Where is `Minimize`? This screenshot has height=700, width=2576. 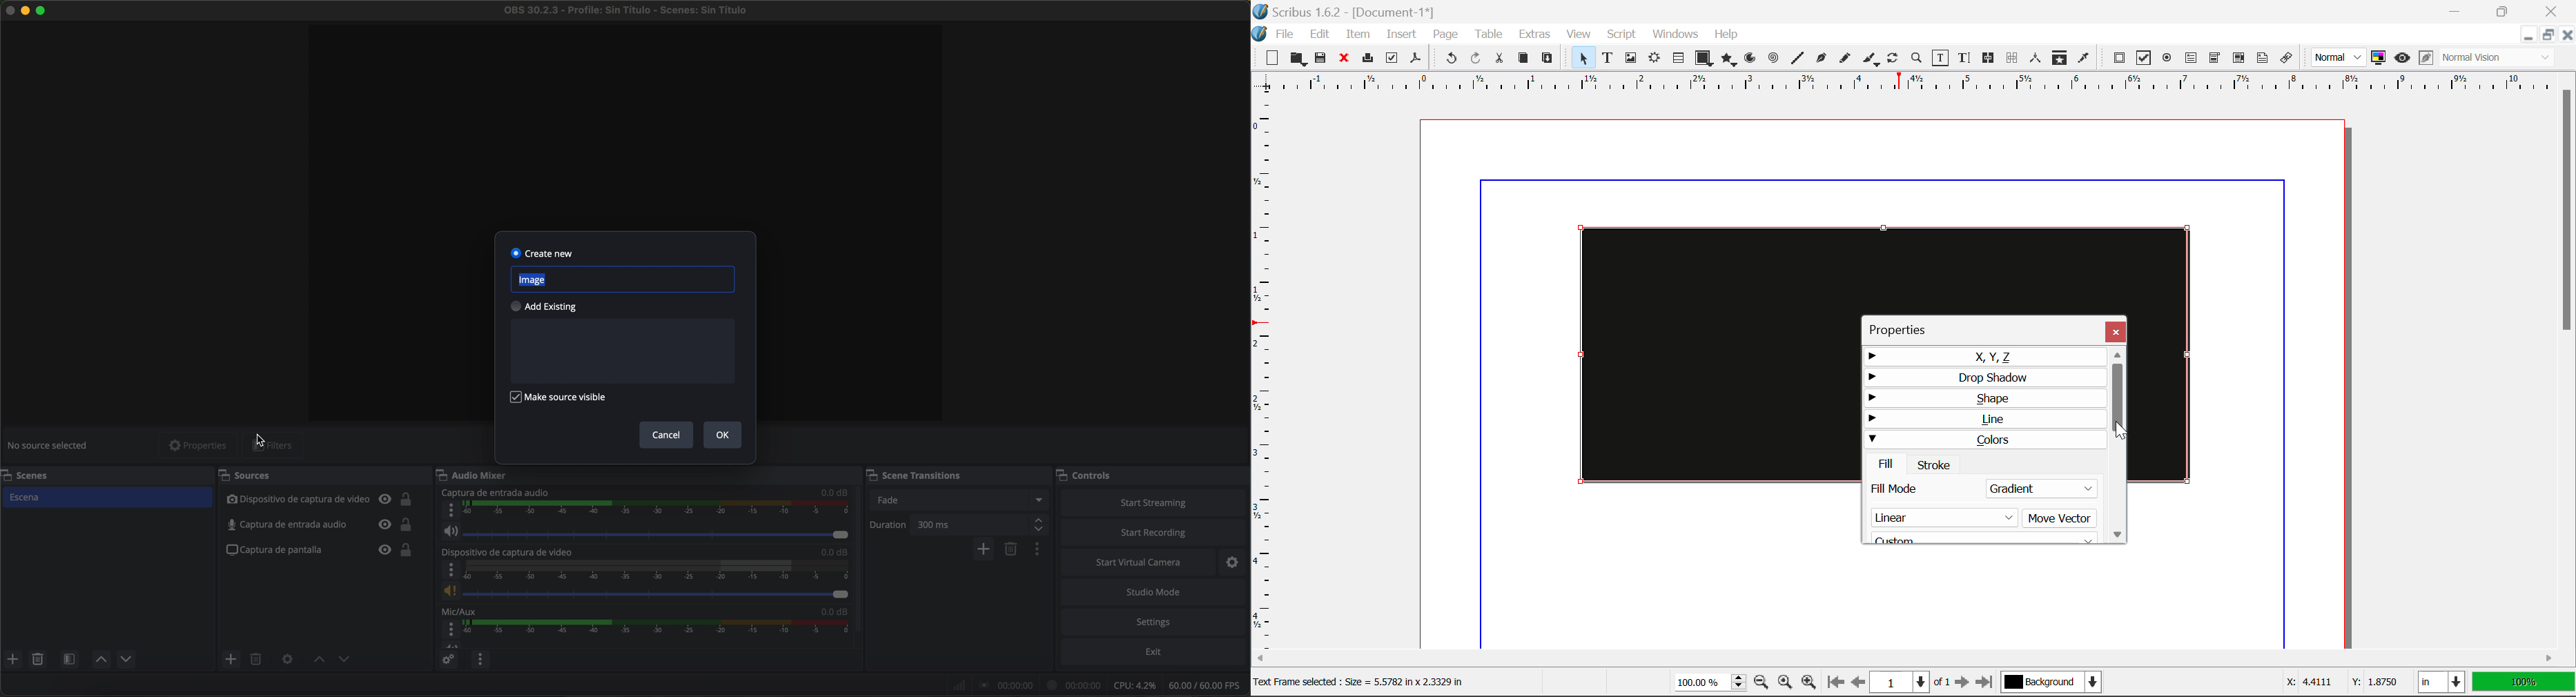
Minimize is located at coordinates (2503, 10).